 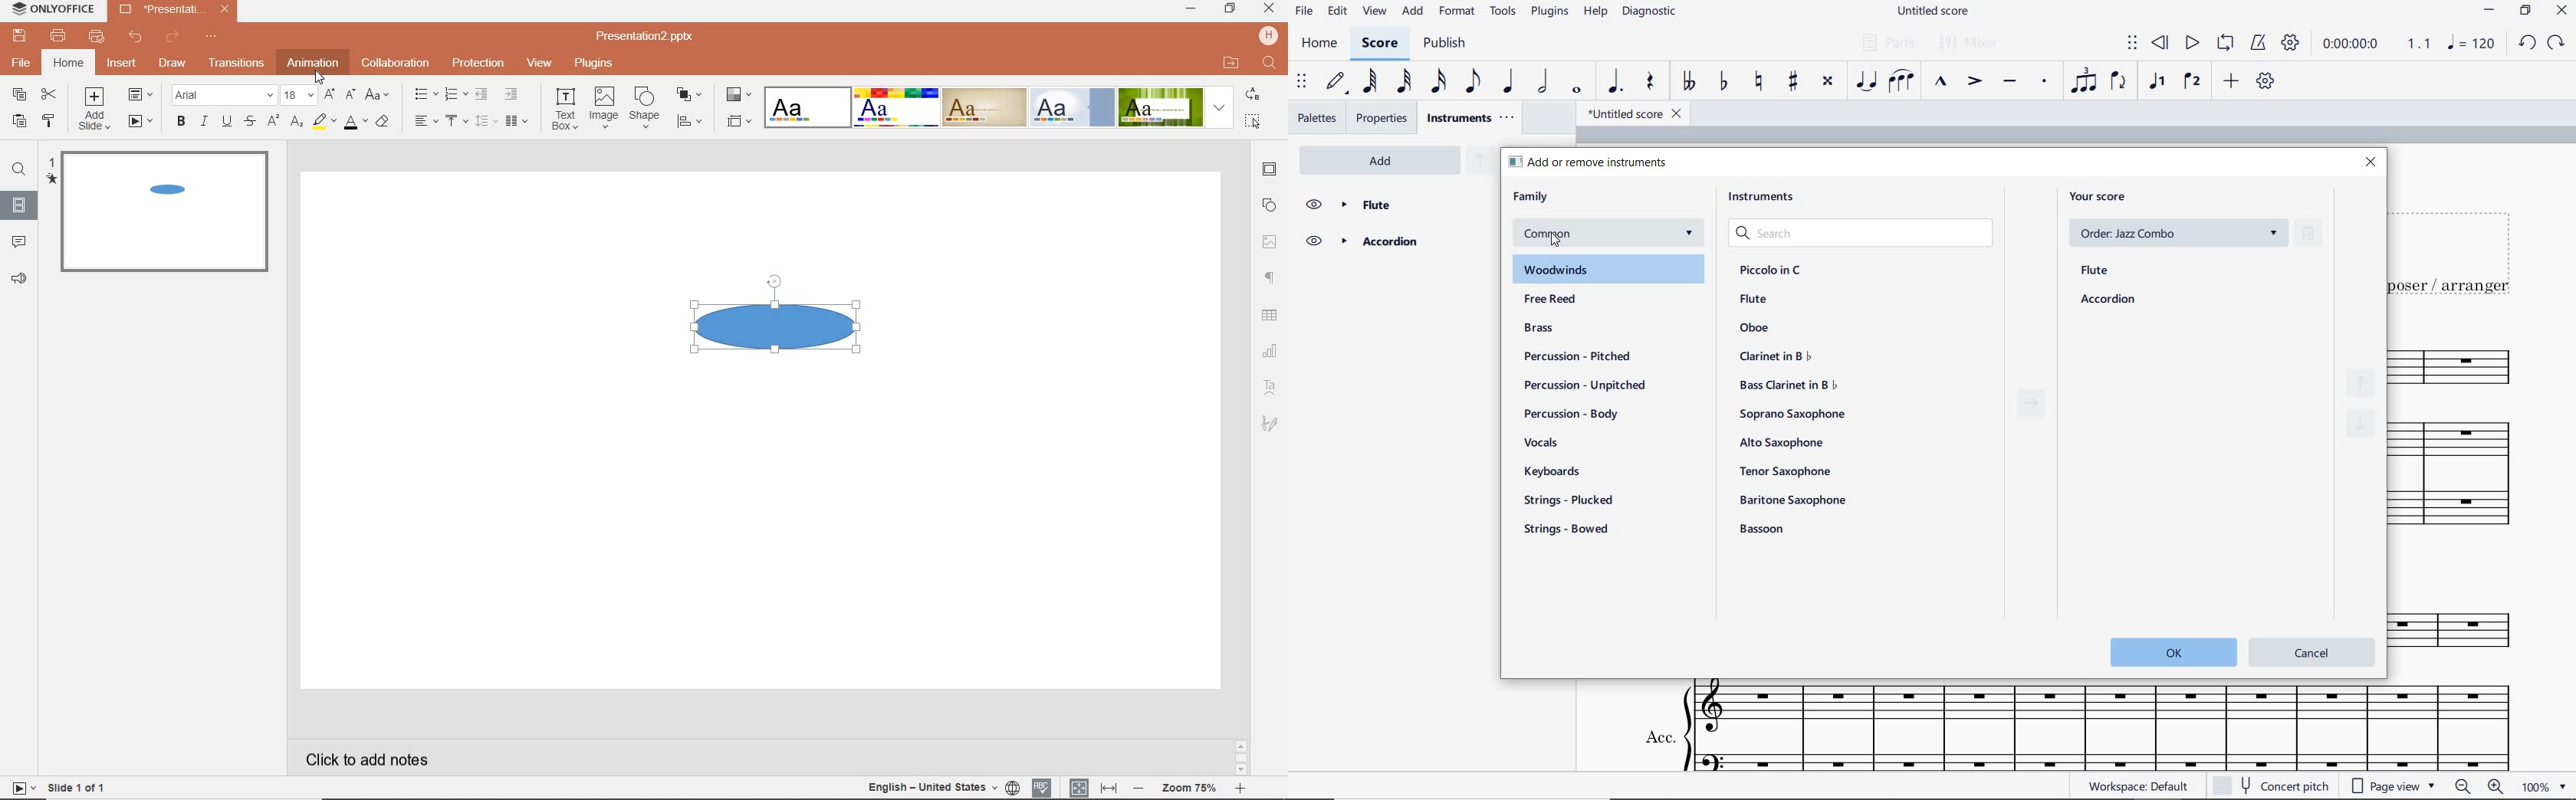 What do you see at coordinates (98, 38) in the screenshot?
I see `quick print` at bounding box center [98, 38].